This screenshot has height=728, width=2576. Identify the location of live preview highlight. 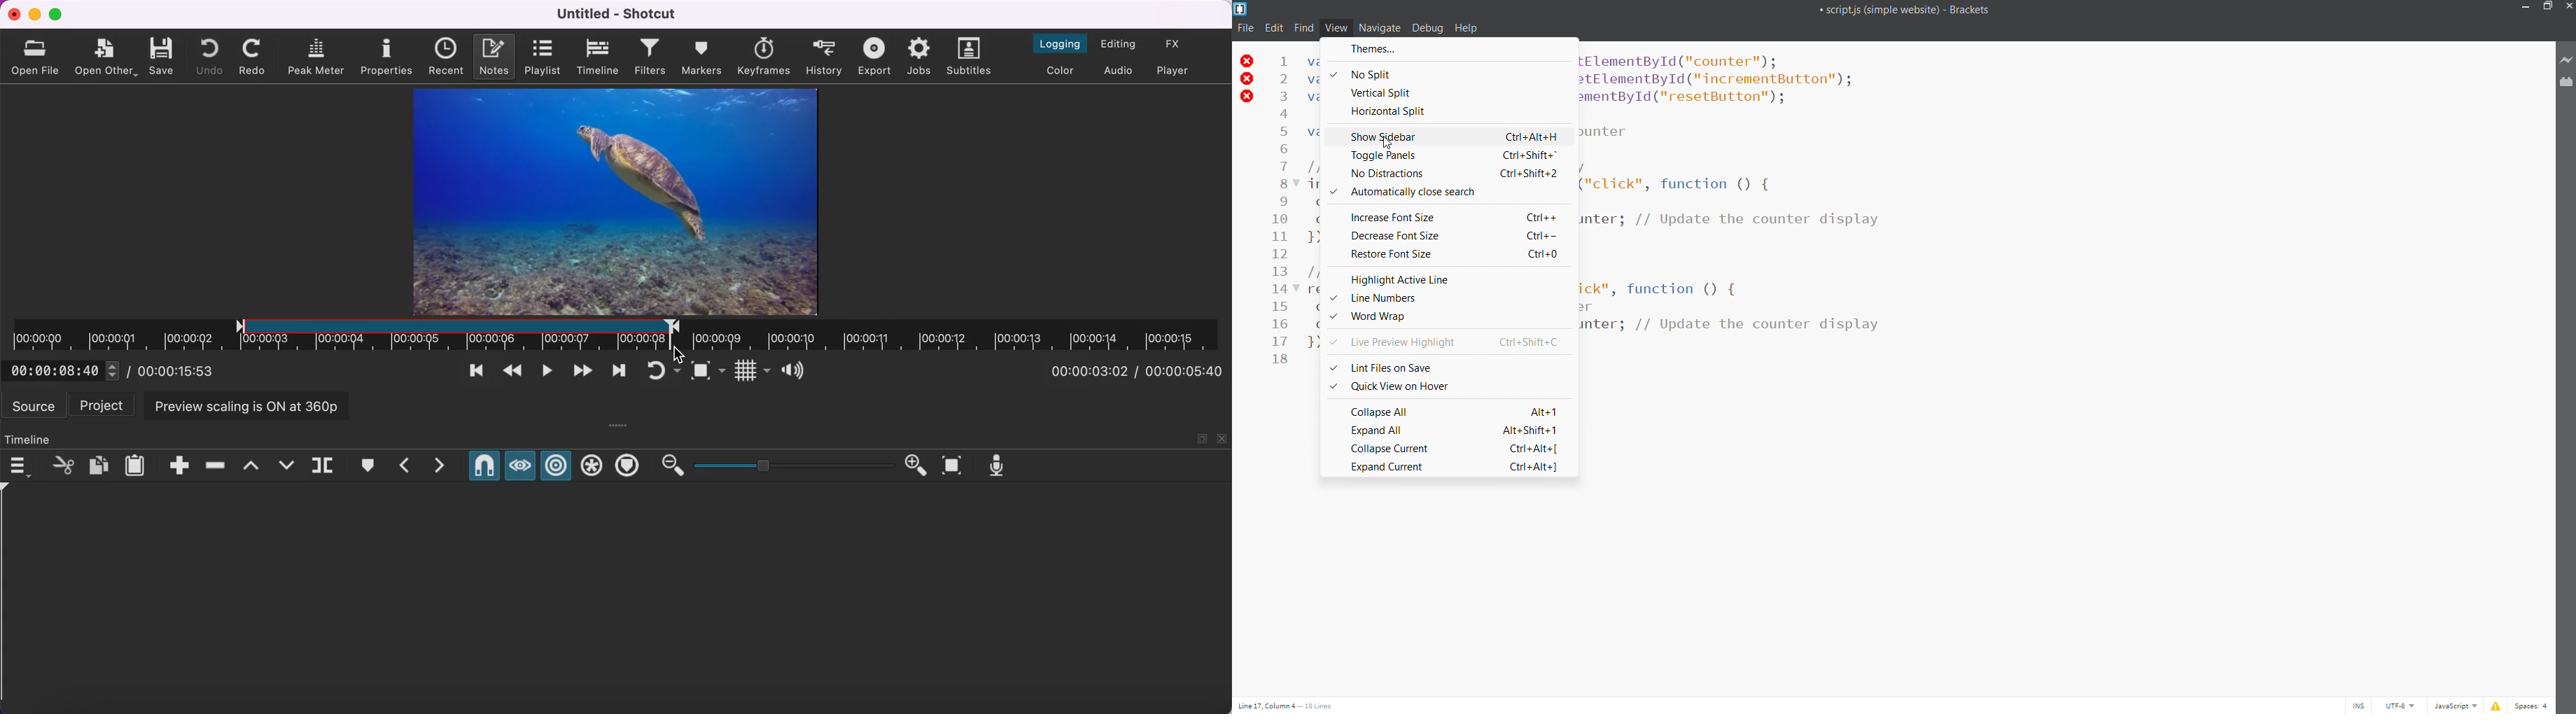
(1449, 341).